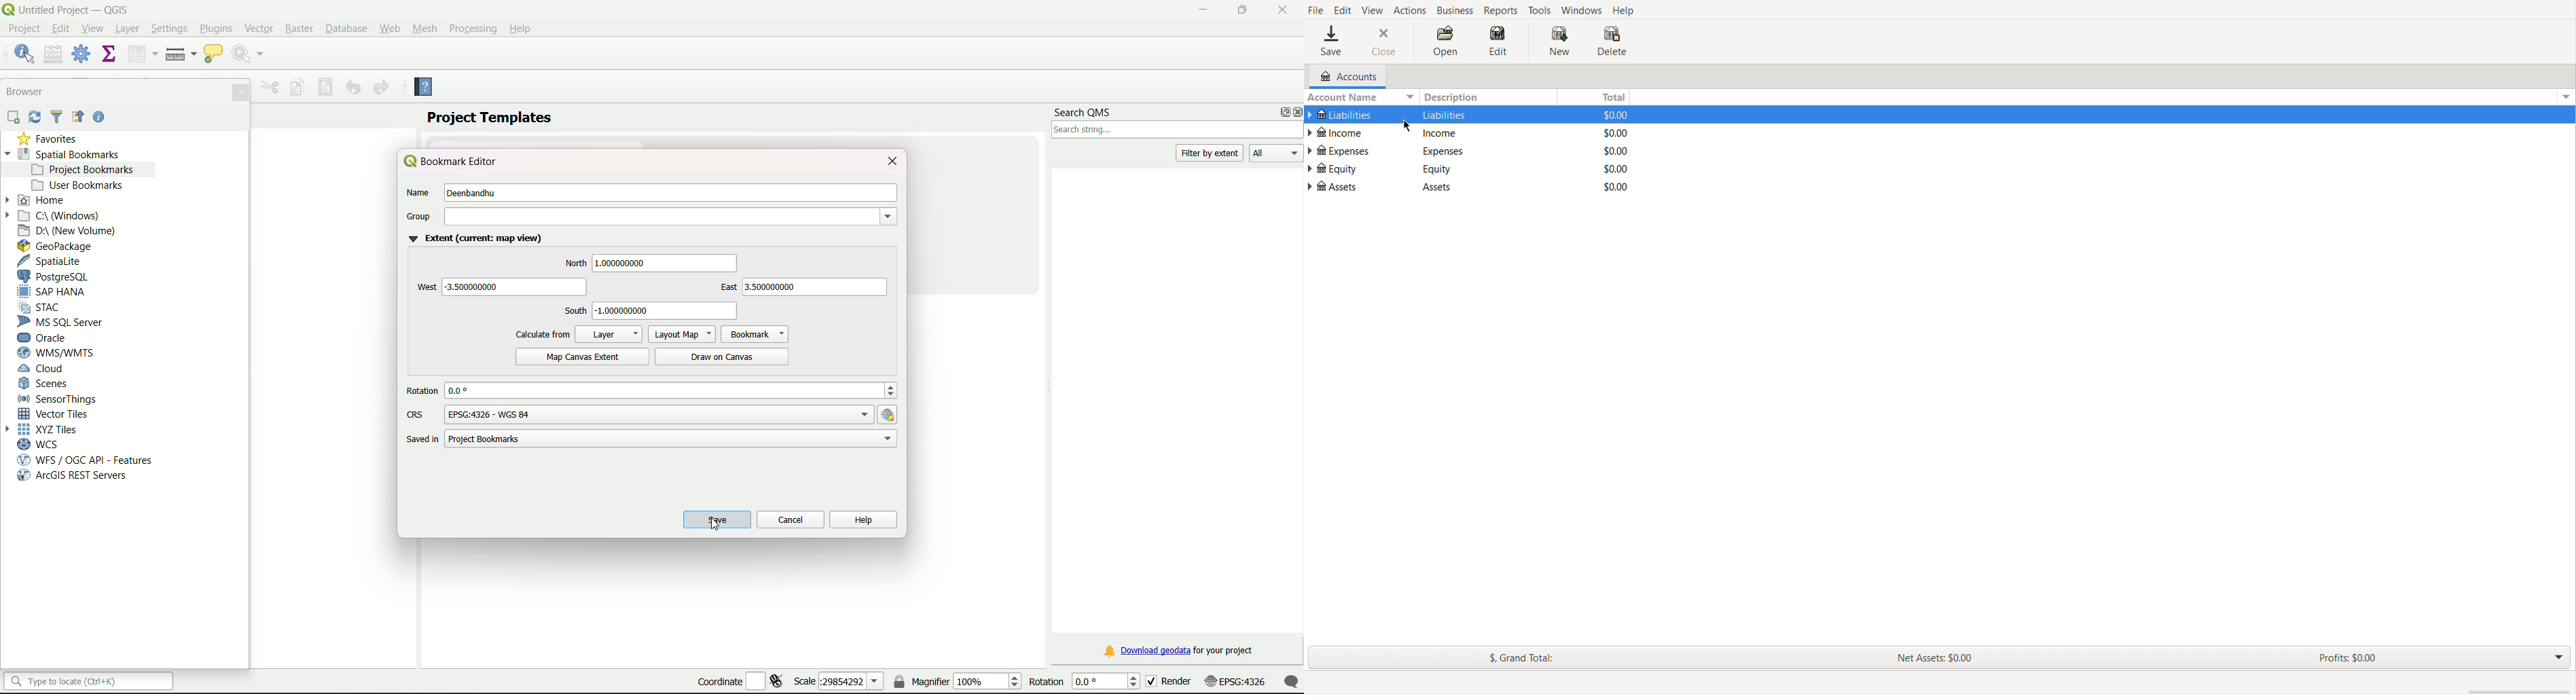  I want to click on WMS/WTMS, so click(60, 354).